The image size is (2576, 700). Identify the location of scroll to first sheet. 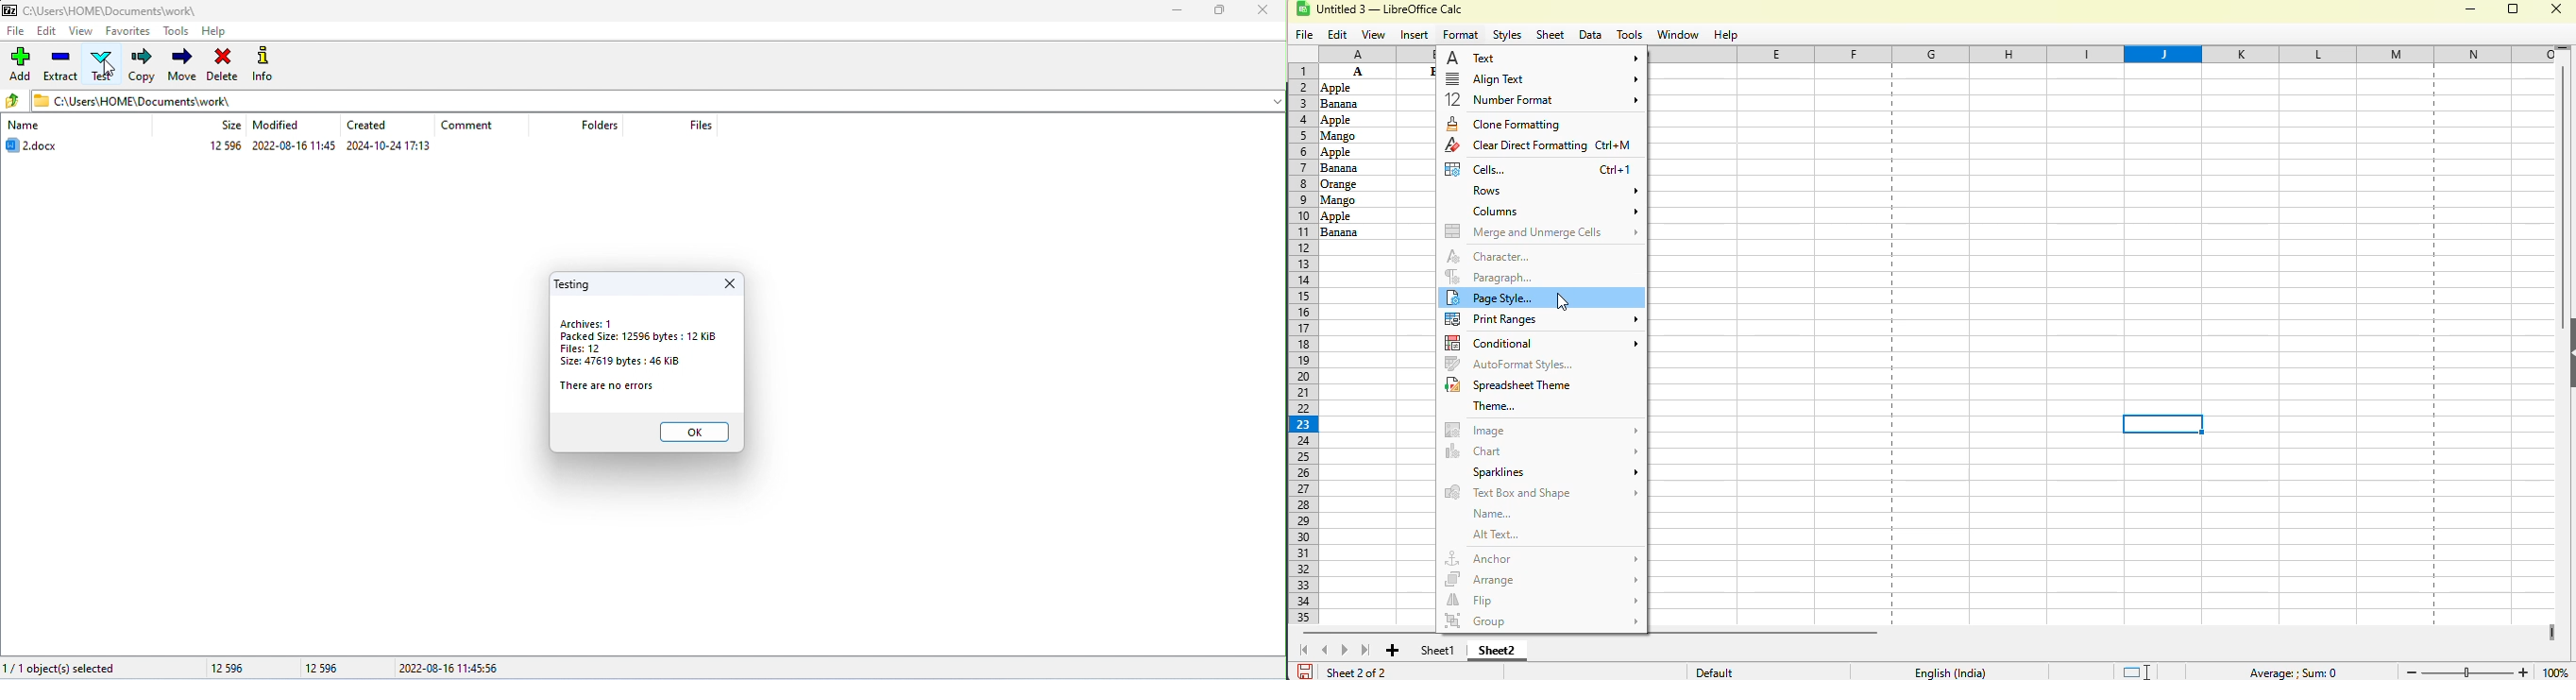
(1304, 650).